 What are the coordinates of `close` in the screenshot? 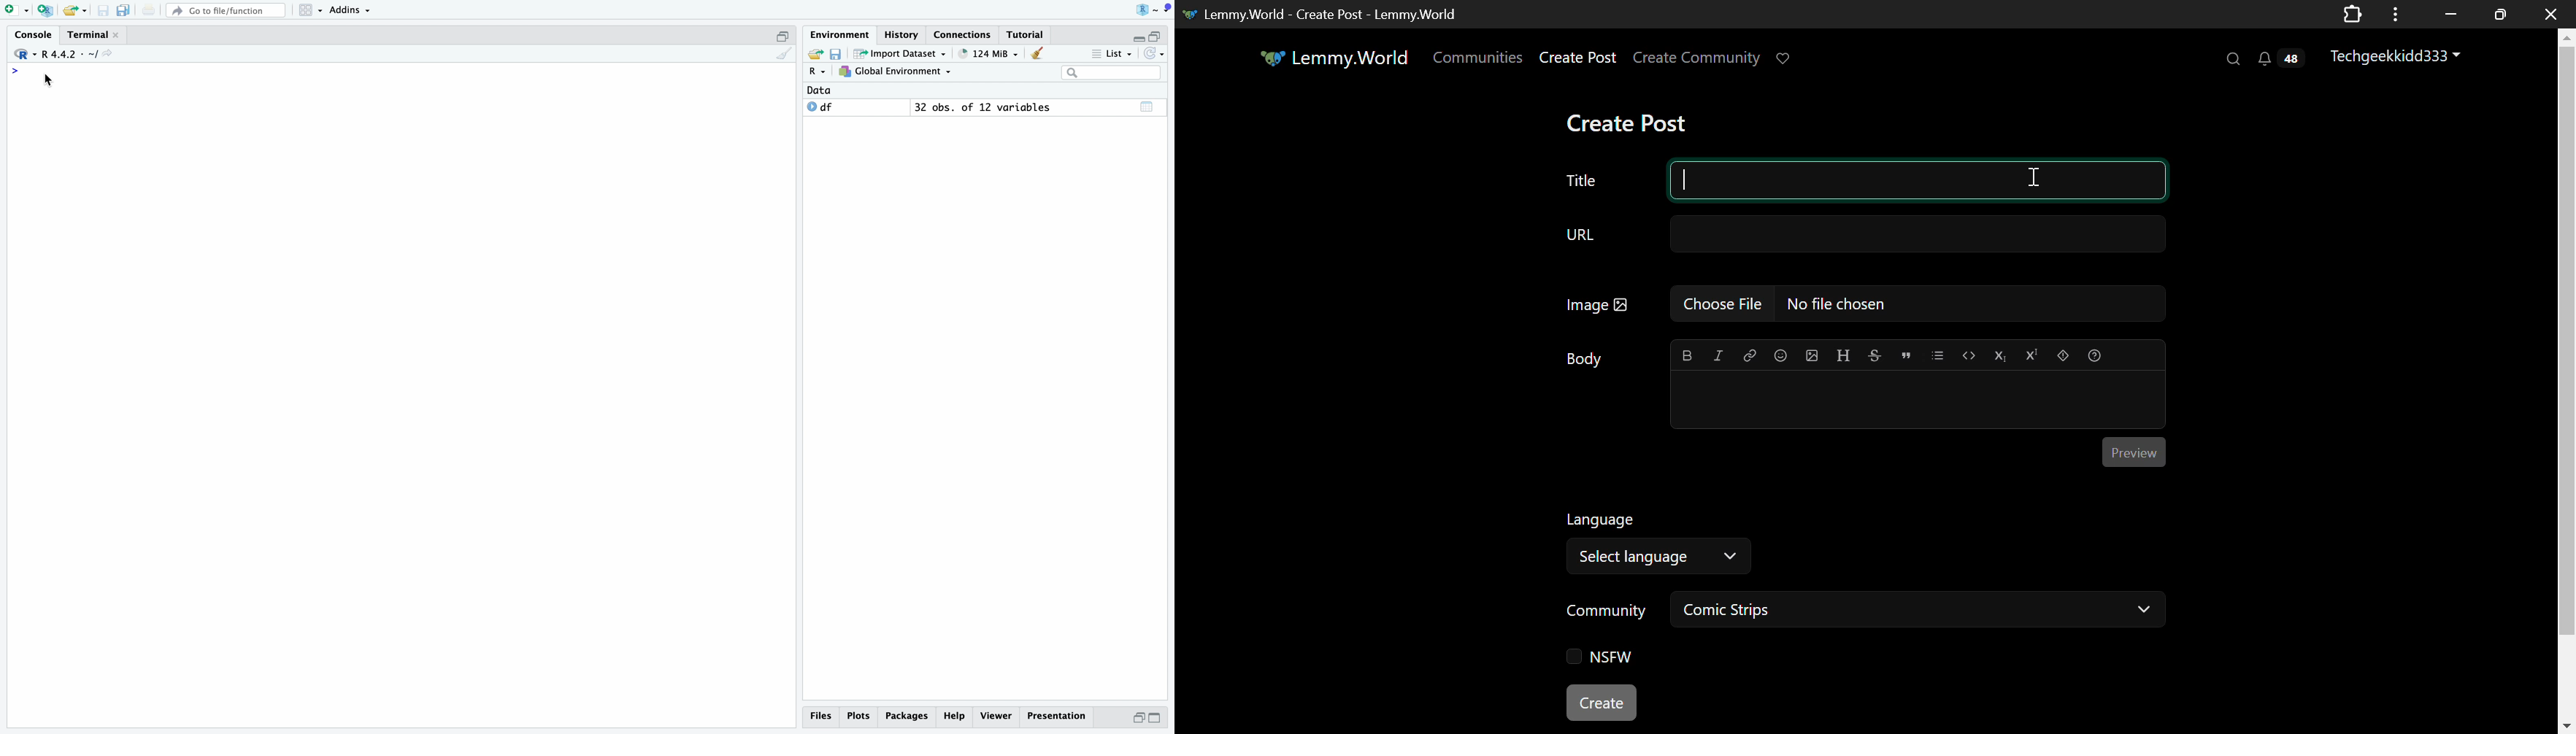 It's located at (116, 35).